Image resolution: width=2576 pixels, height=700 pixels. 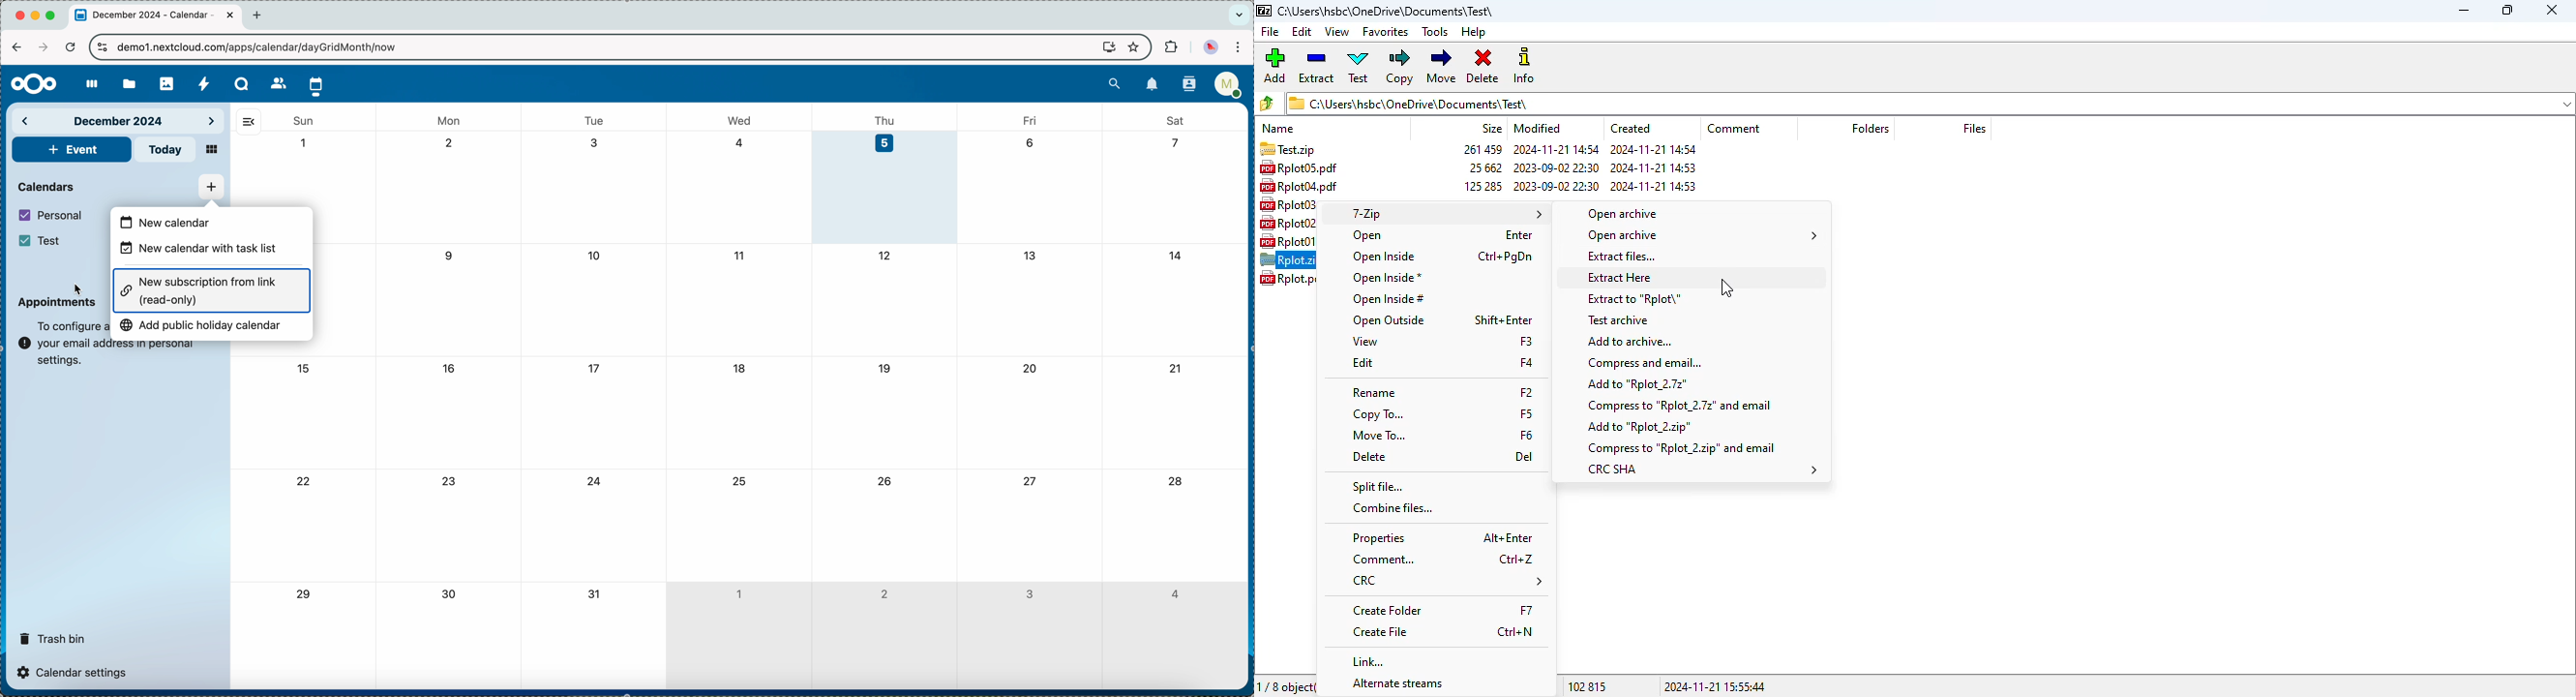 What do you see at coordinates (1399, 66) in the screenshot?
I see `copy` at bounding box center [1399, 66].